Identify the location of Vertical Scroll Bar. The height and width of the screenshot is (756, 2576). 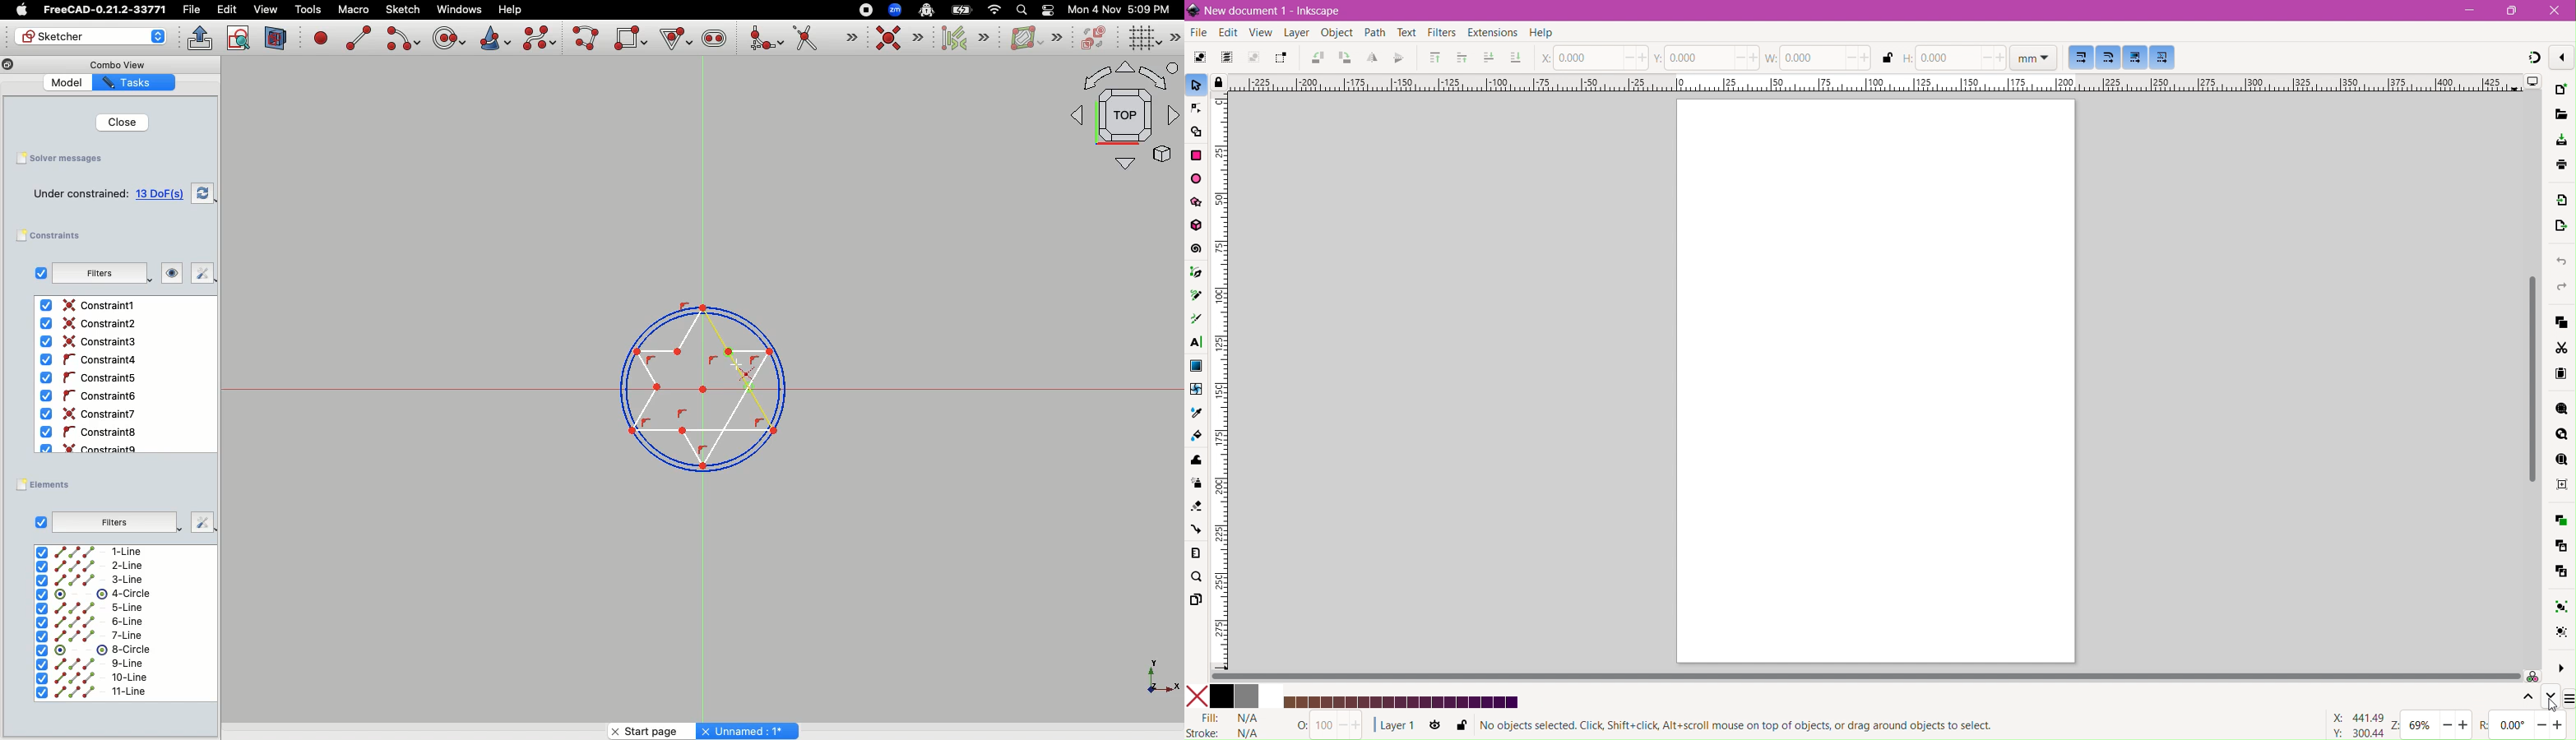
(2529, 379).